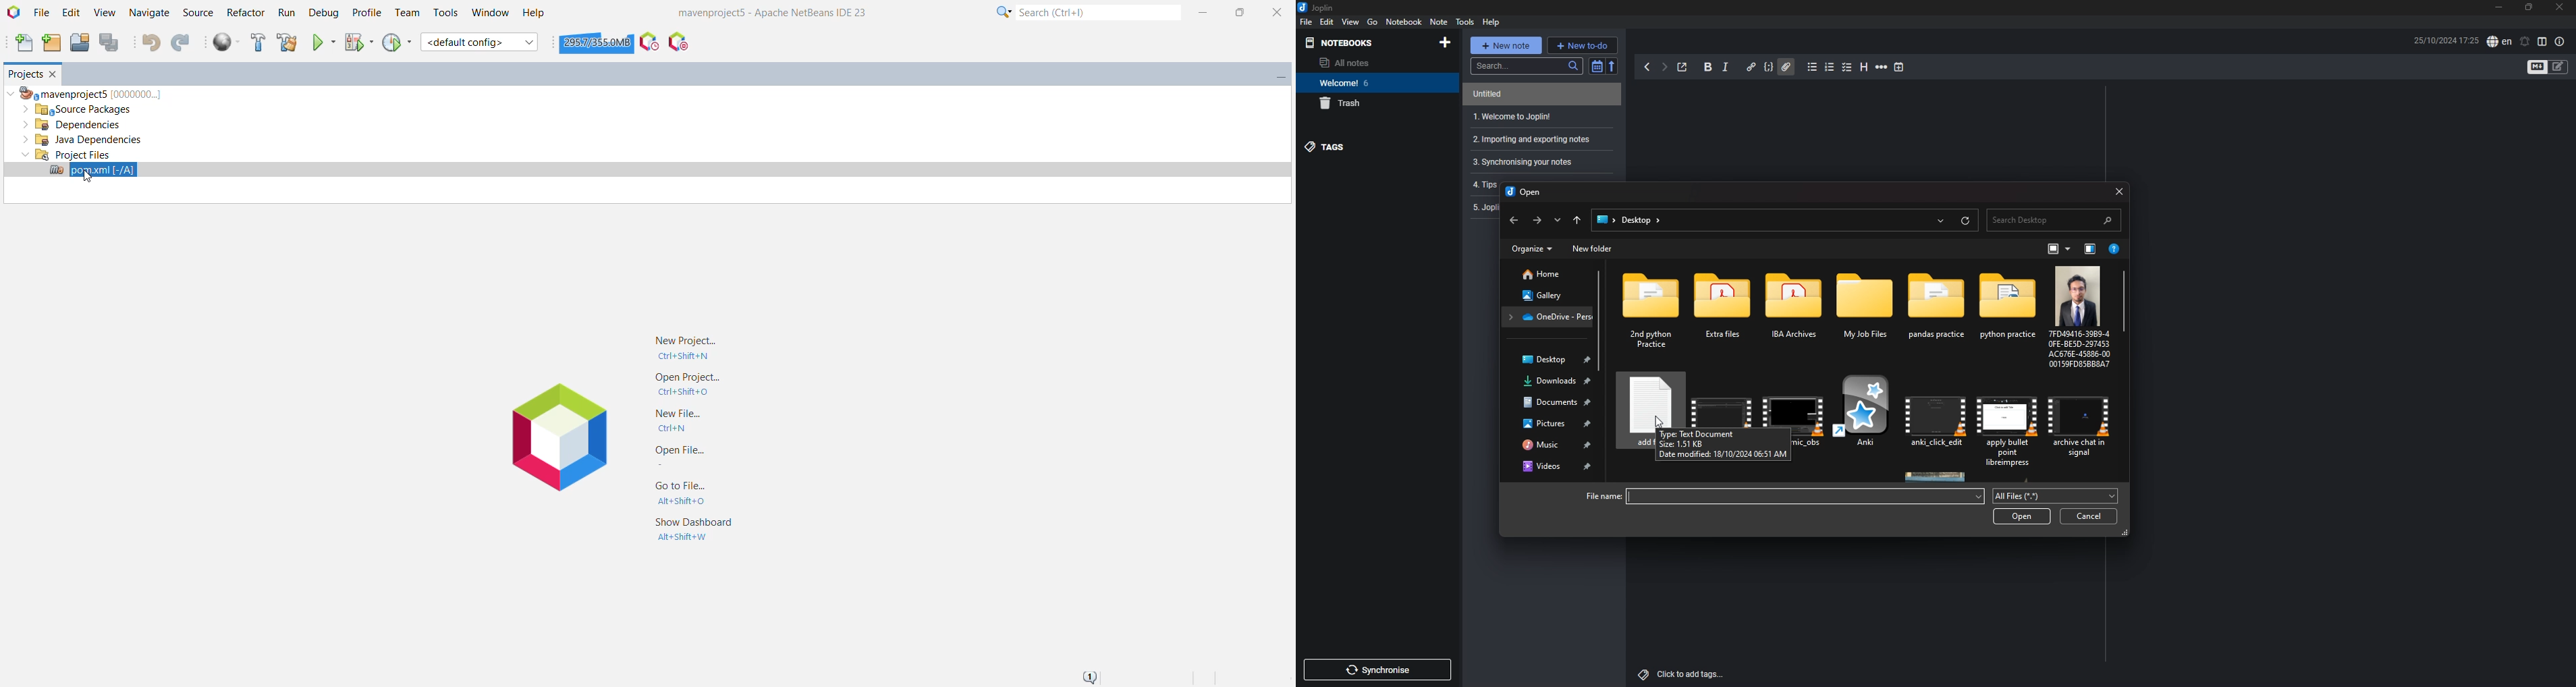  Describe the element at coordinates (1938, 419) in the screenshot. I see `file` at that location.